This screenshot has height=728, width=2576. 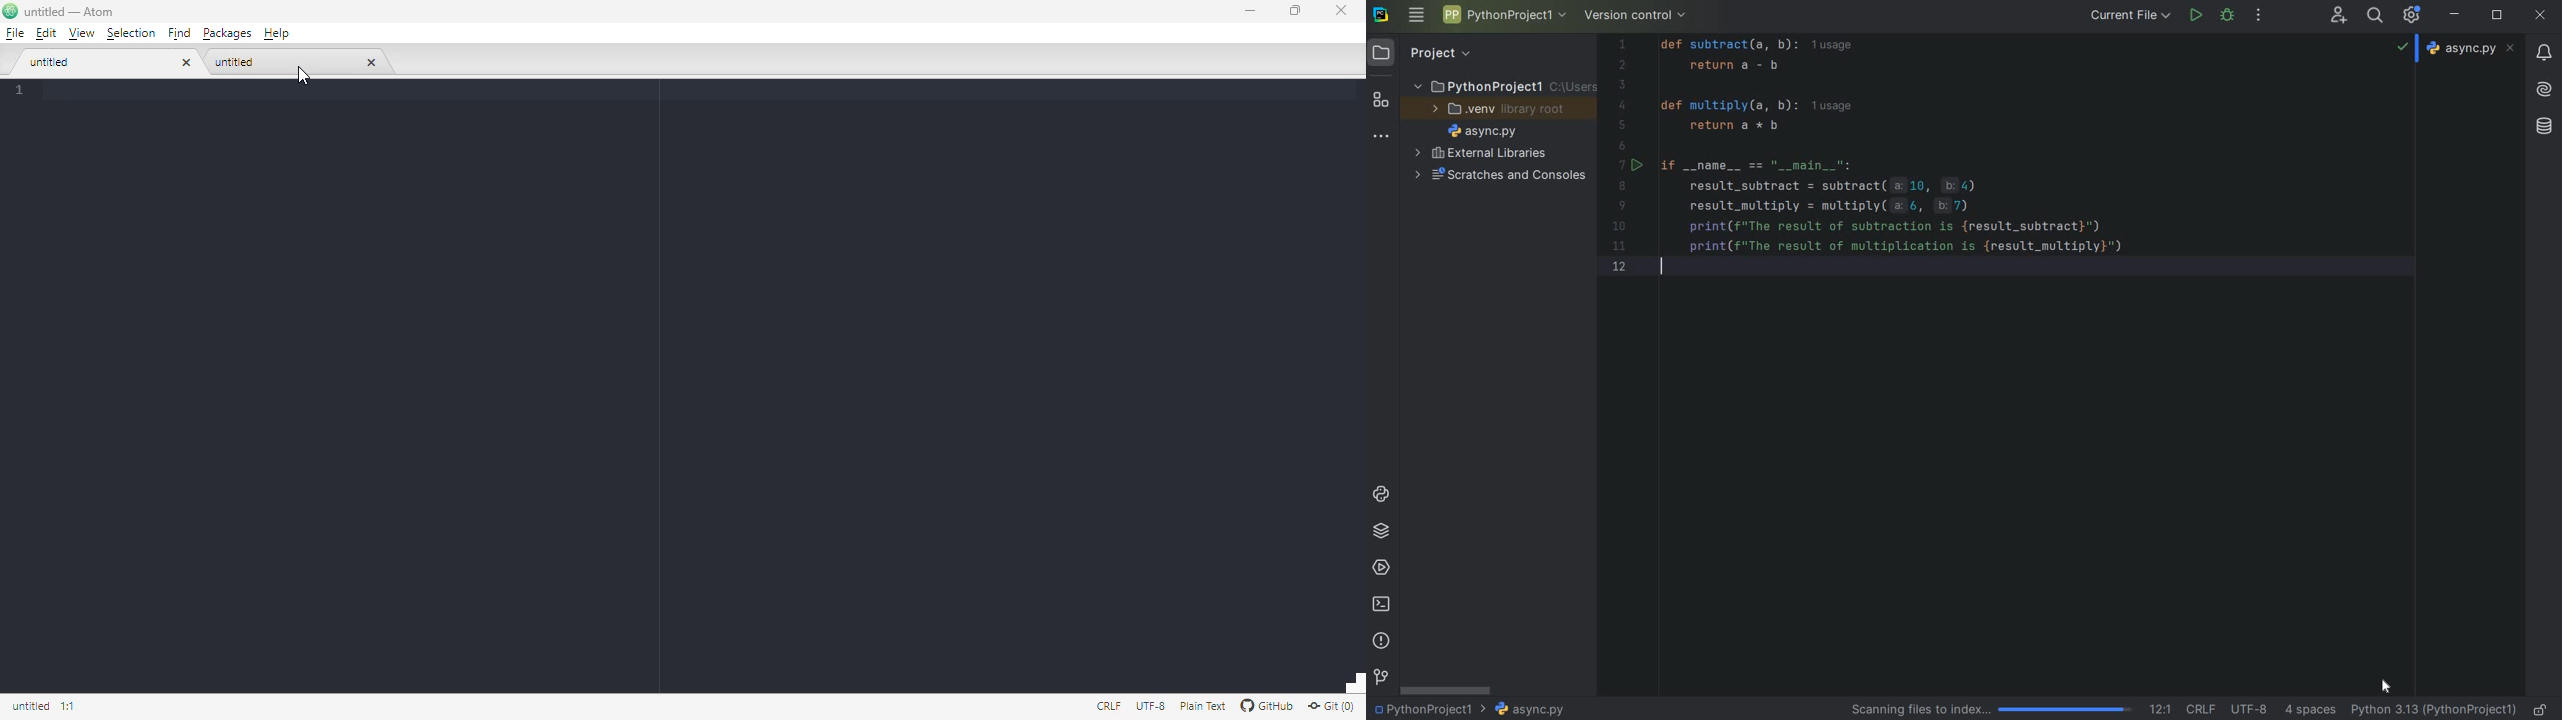 I want to click on AI Assistant, so click(x=2544, y=90).